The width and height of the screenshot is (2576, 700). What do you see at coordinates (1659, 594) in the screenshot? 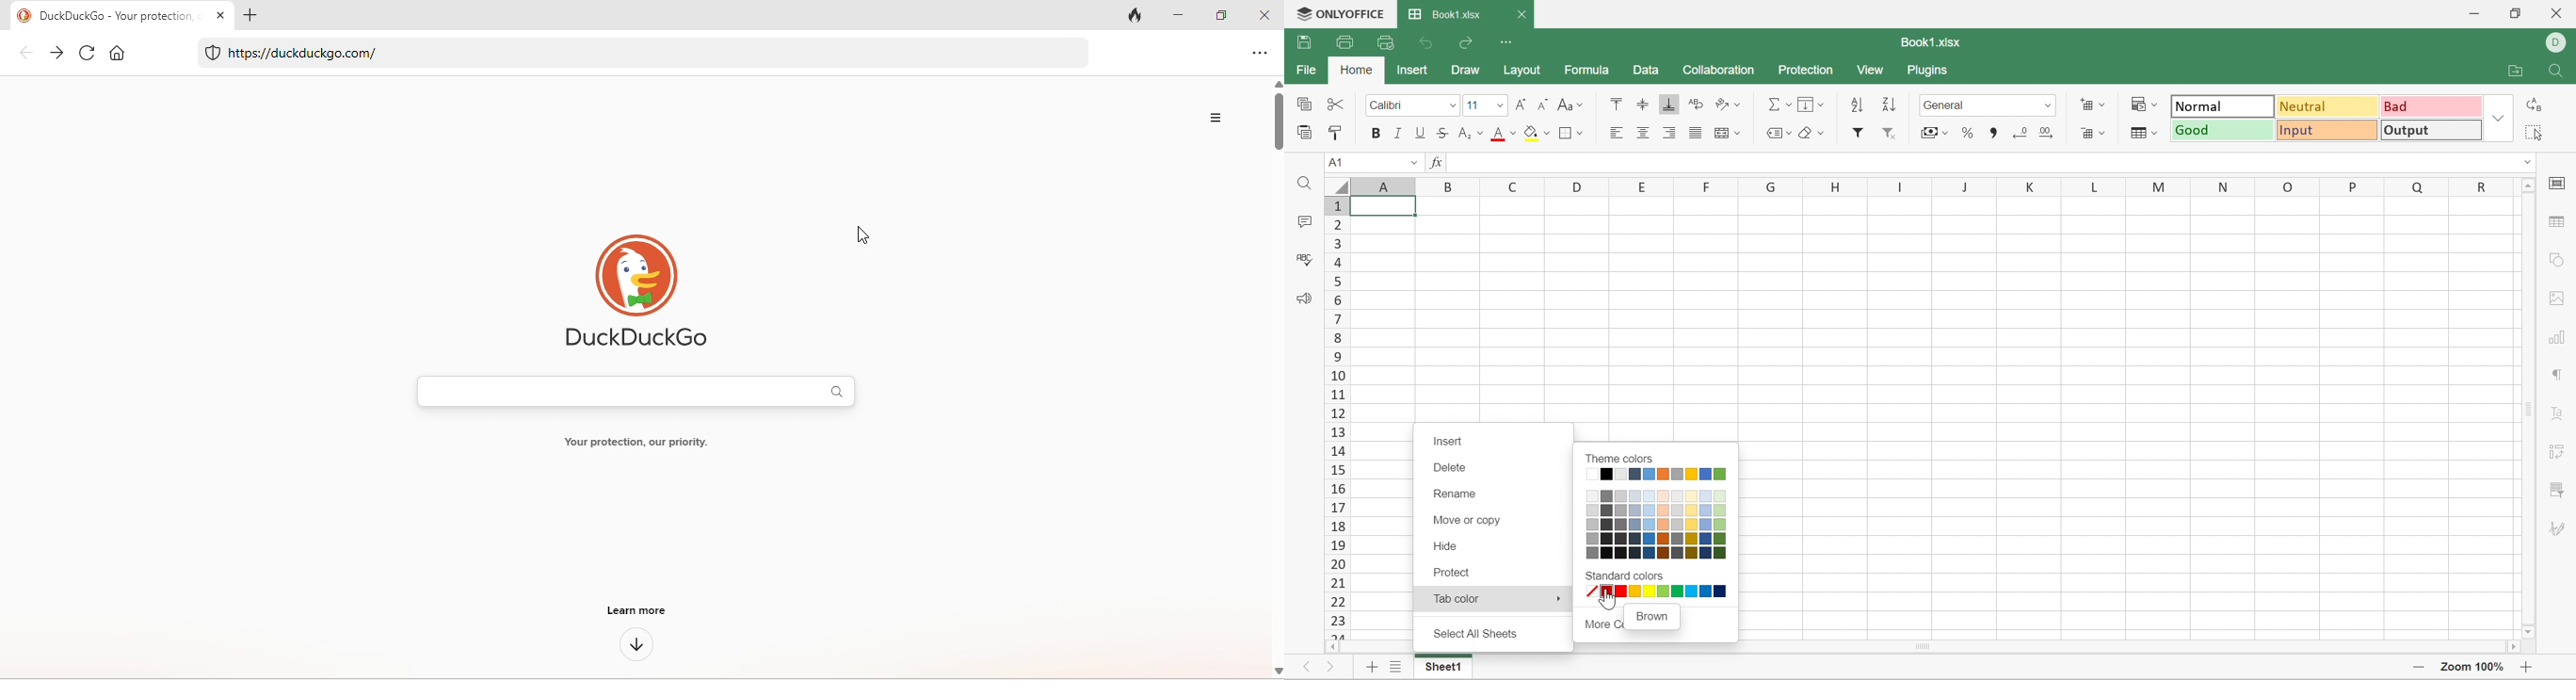
I see `Standard colors` at bounding box center [1659, 594].